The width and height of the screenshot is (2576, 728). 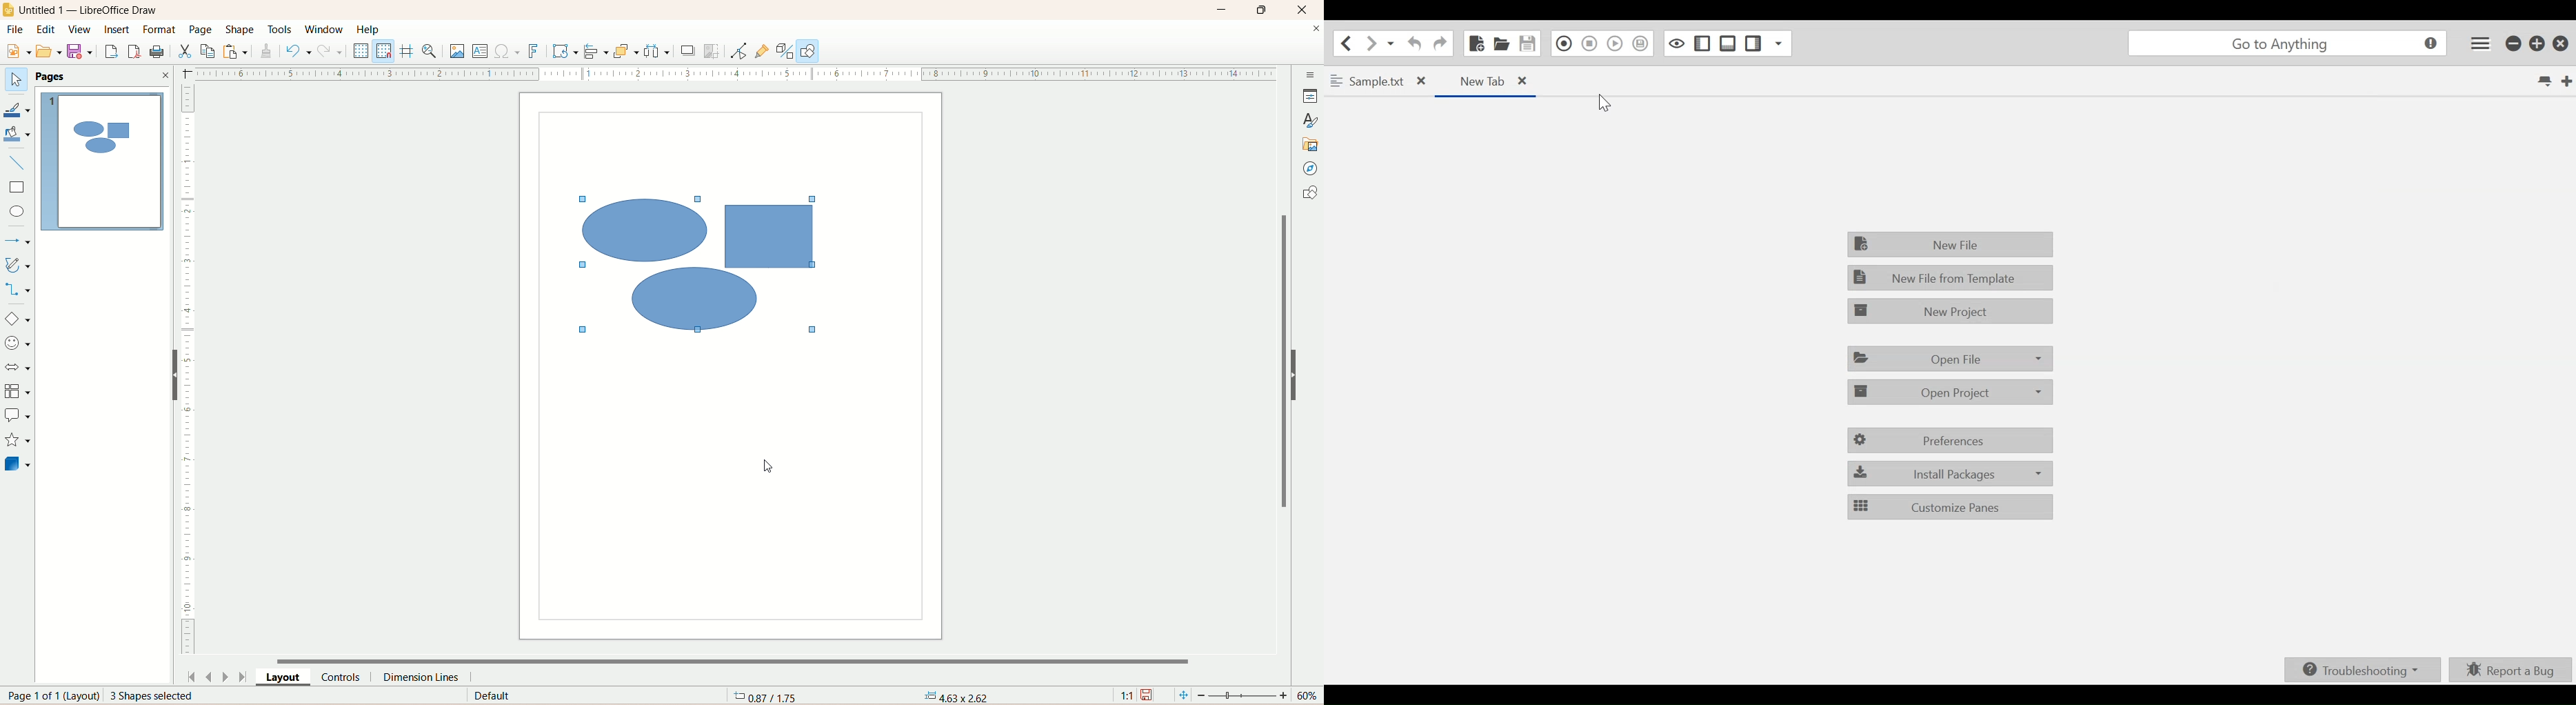 What do you see at coordinates (459, 52) in the screenshot?
I see `insert image` at bounding box center [459, 52].